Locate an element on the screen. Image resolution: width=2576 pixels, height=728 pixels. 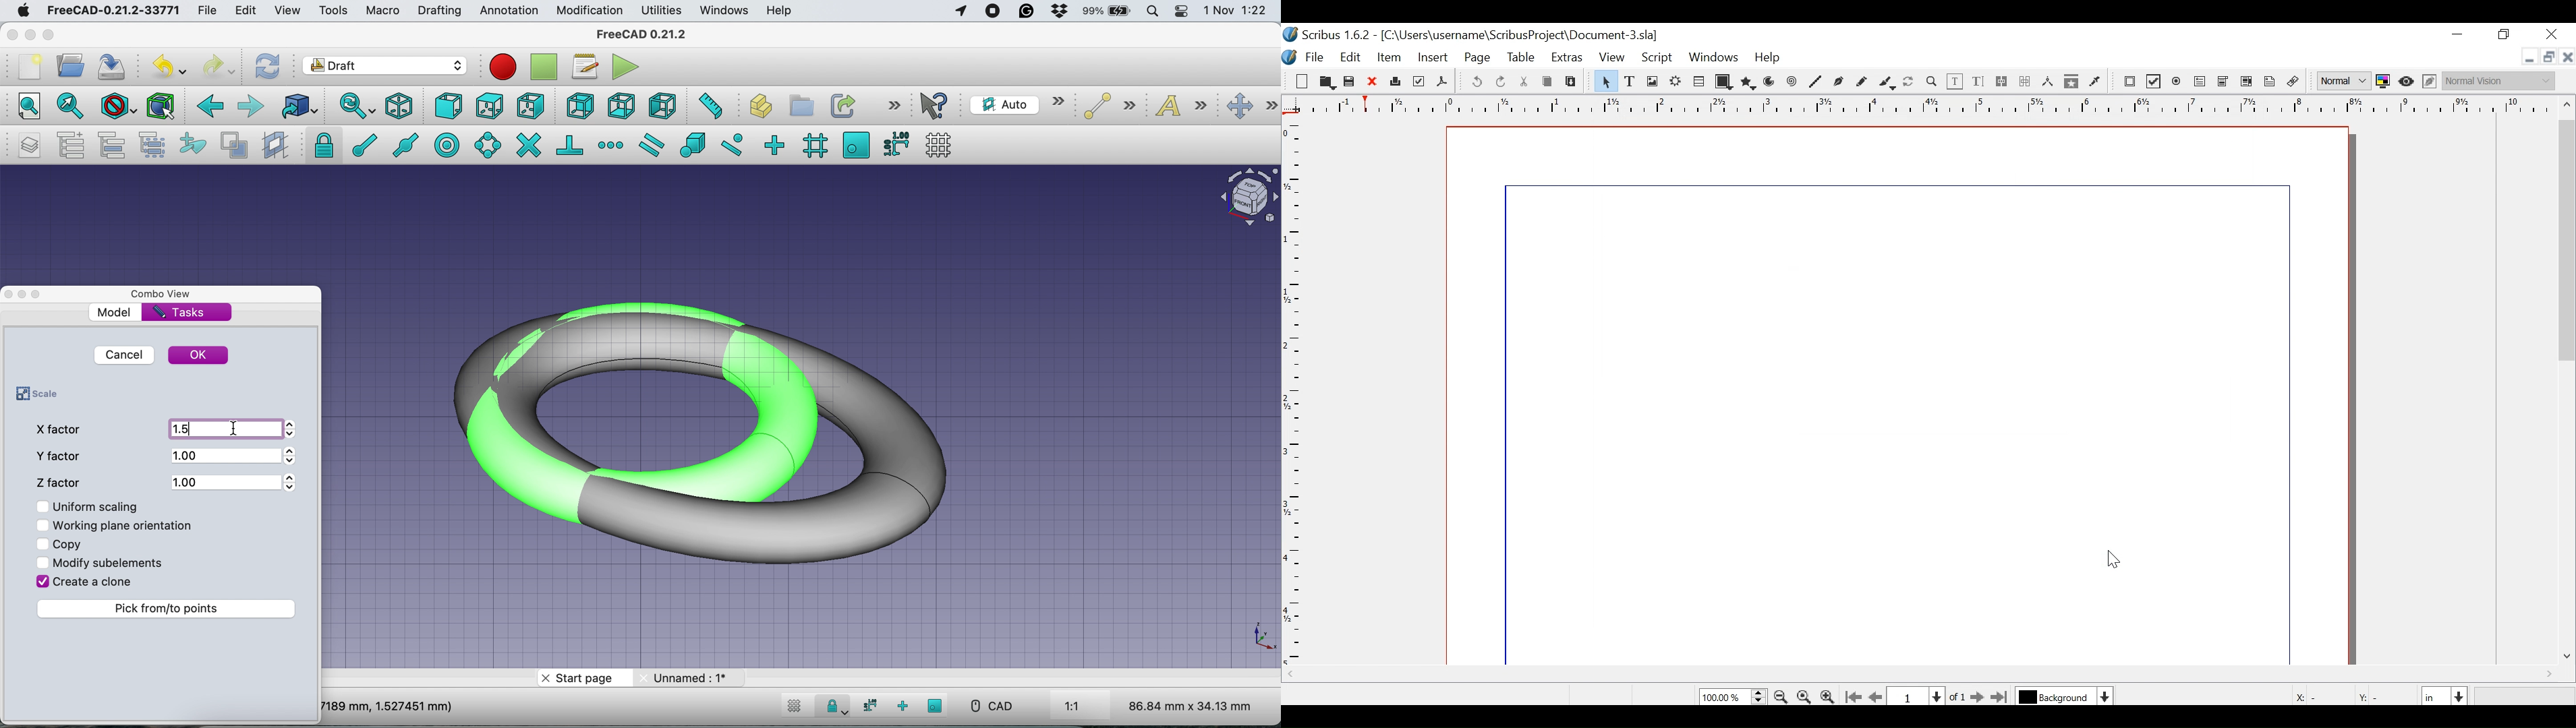
model is located at coordinates (116, 312).